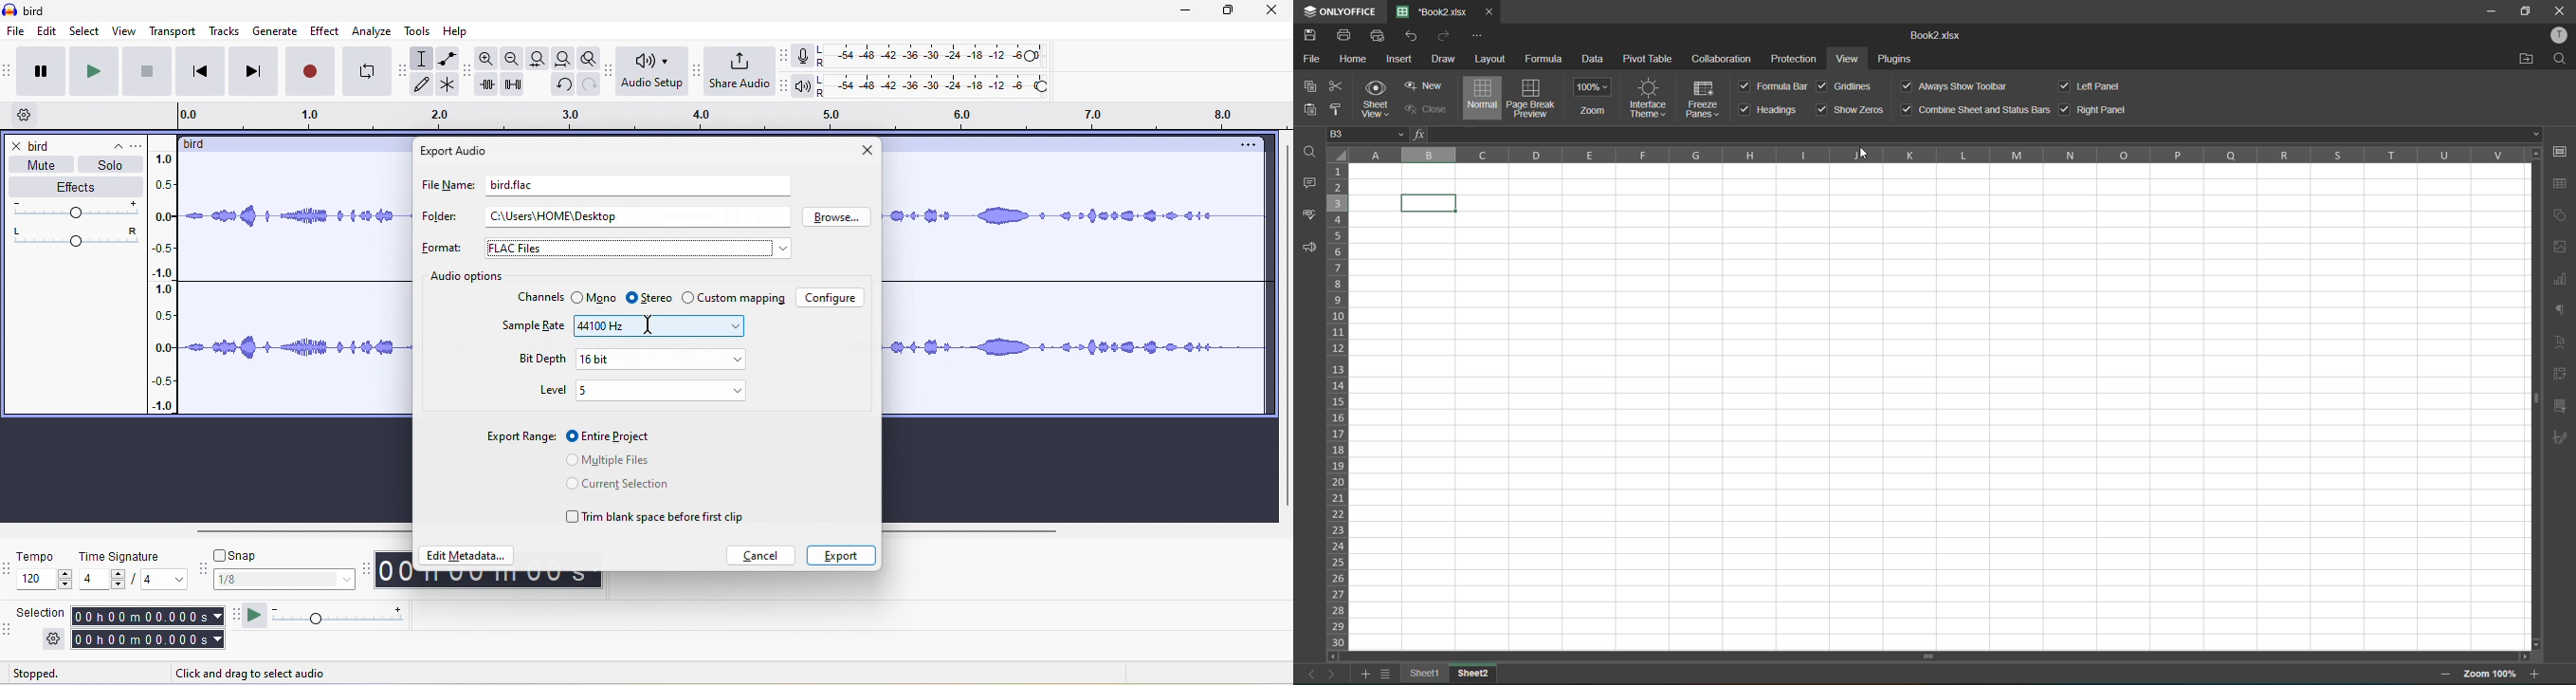 This screenshot has height=700, width=2576. I want to click on play at speed, so click(251, 618).